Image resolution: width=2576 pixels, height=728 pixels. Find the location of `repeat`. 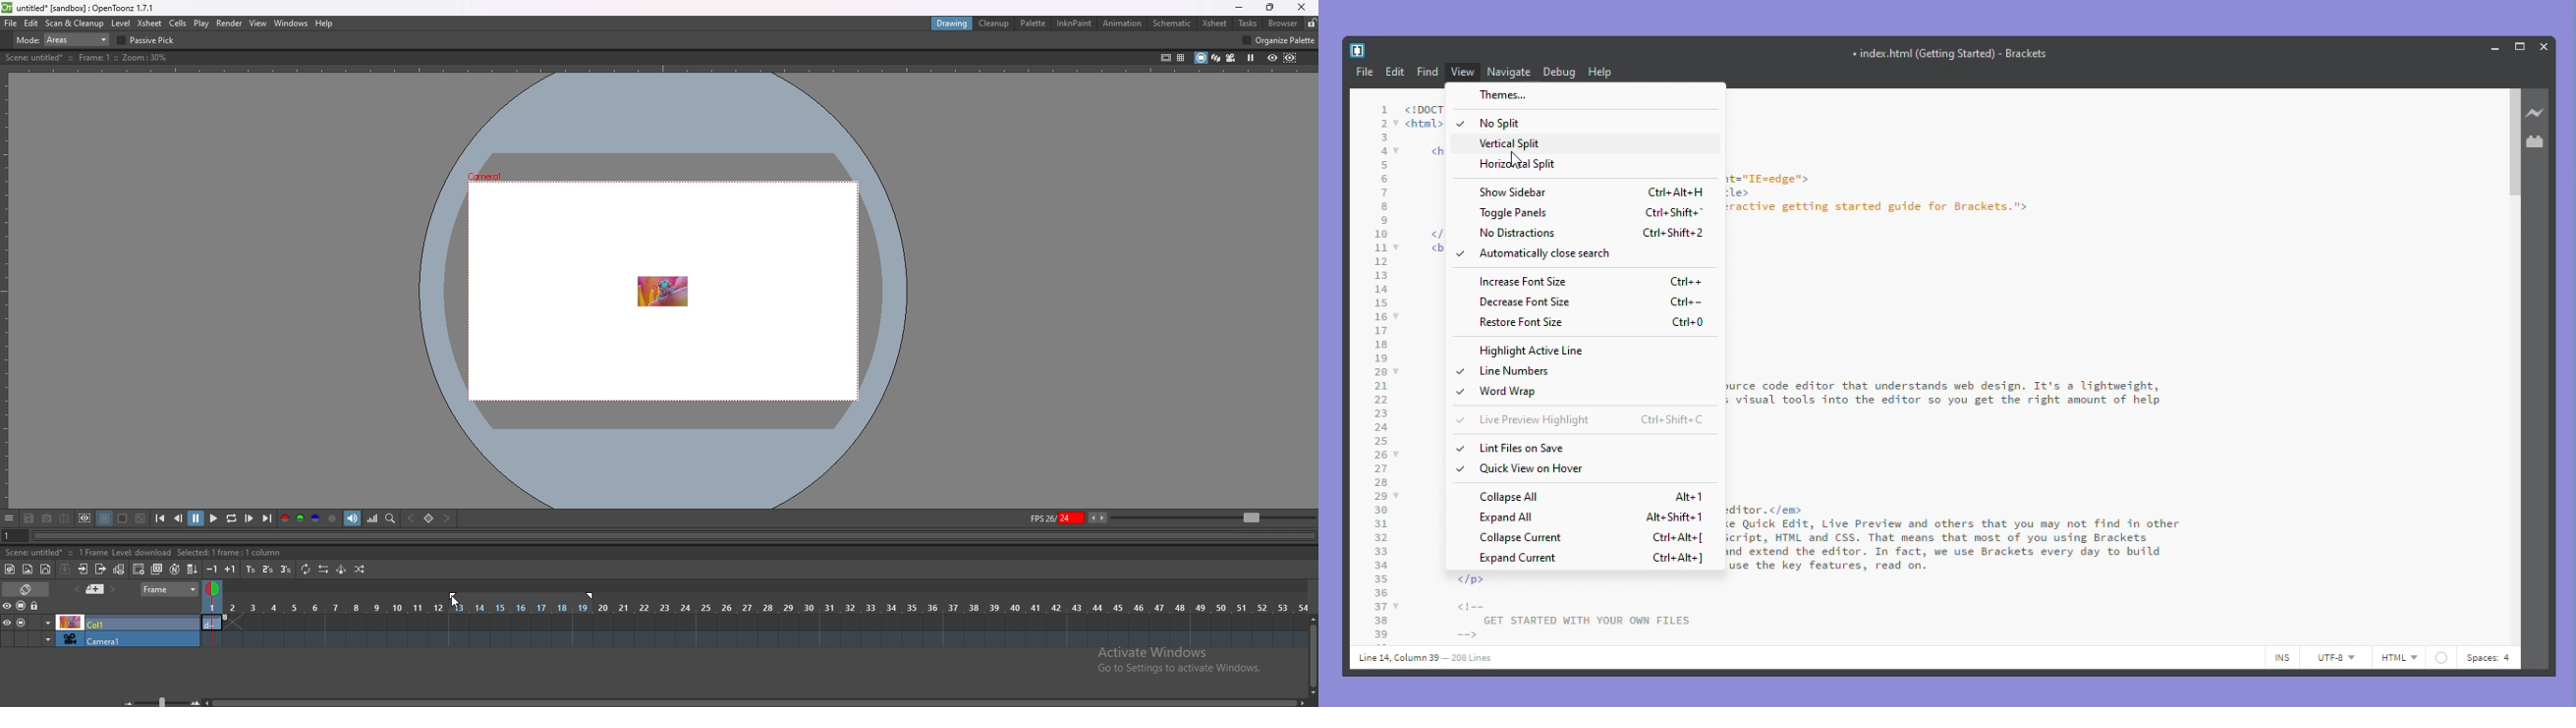

repeat is located at coordinates (307, 570).